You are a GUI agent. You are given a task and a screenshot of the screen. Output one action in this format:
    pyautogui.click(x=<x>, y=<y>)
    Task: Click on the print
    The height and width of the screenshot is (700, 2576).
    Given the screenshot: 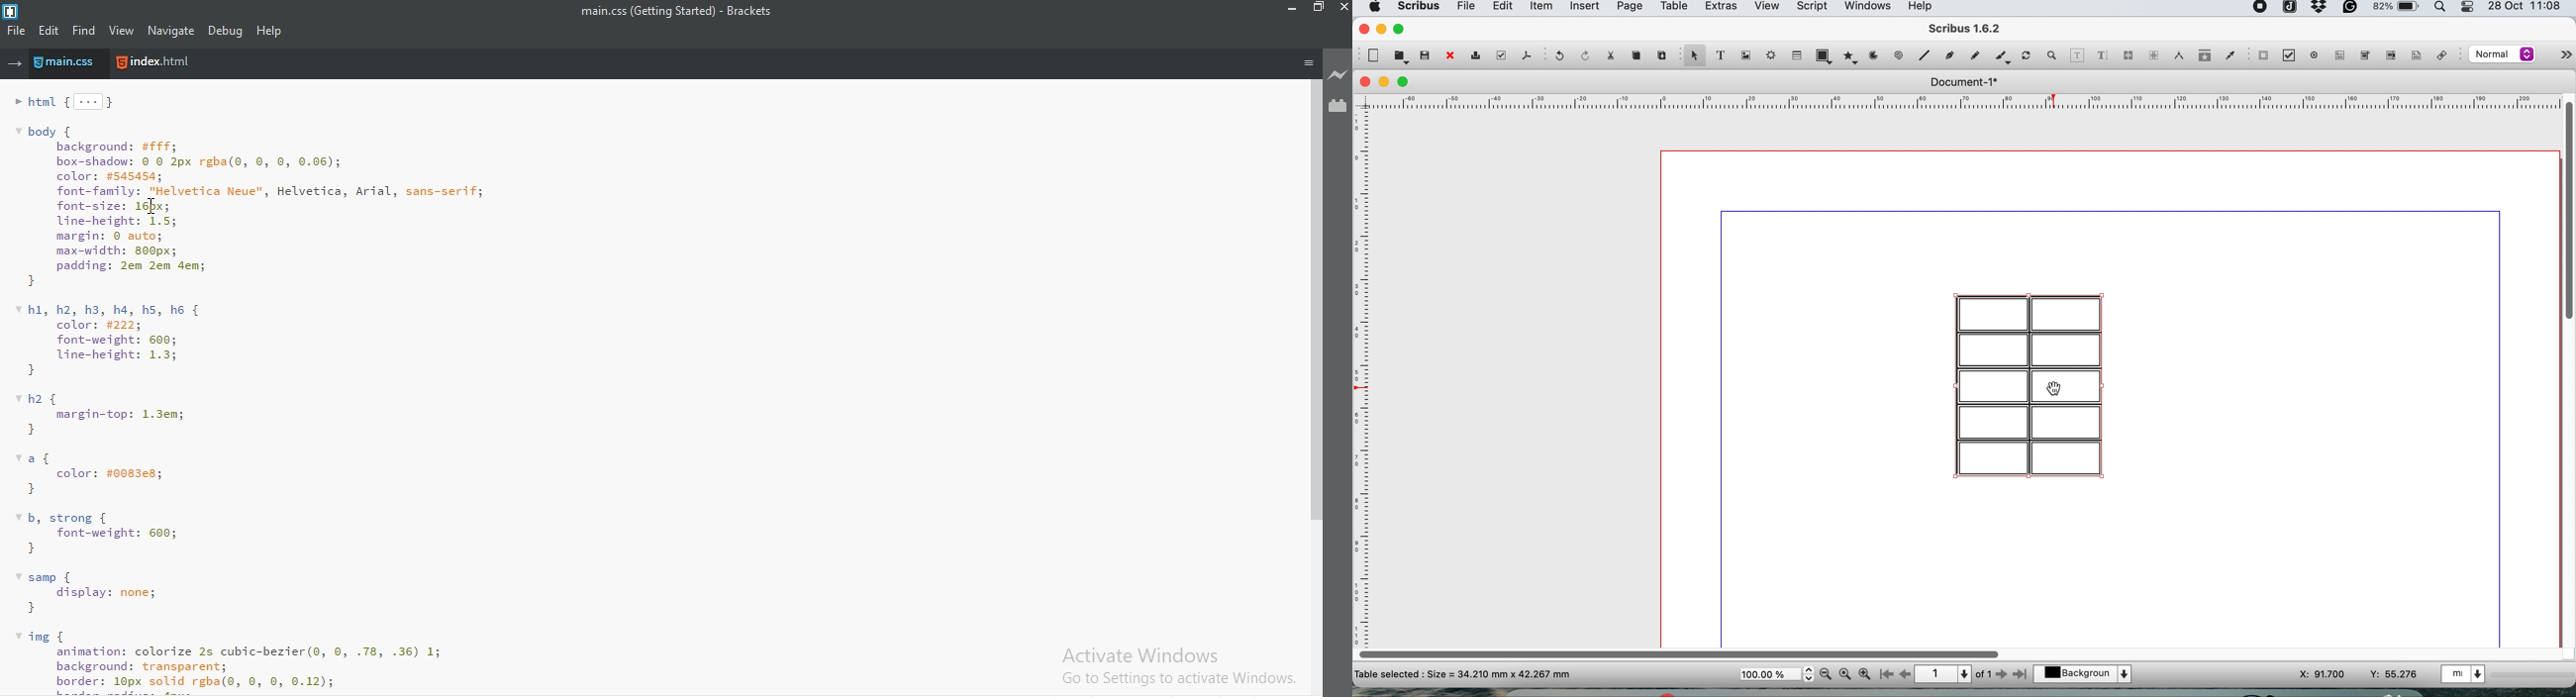 What is the action you would take?
    pyautogui.click(x=1474, y=57)
    